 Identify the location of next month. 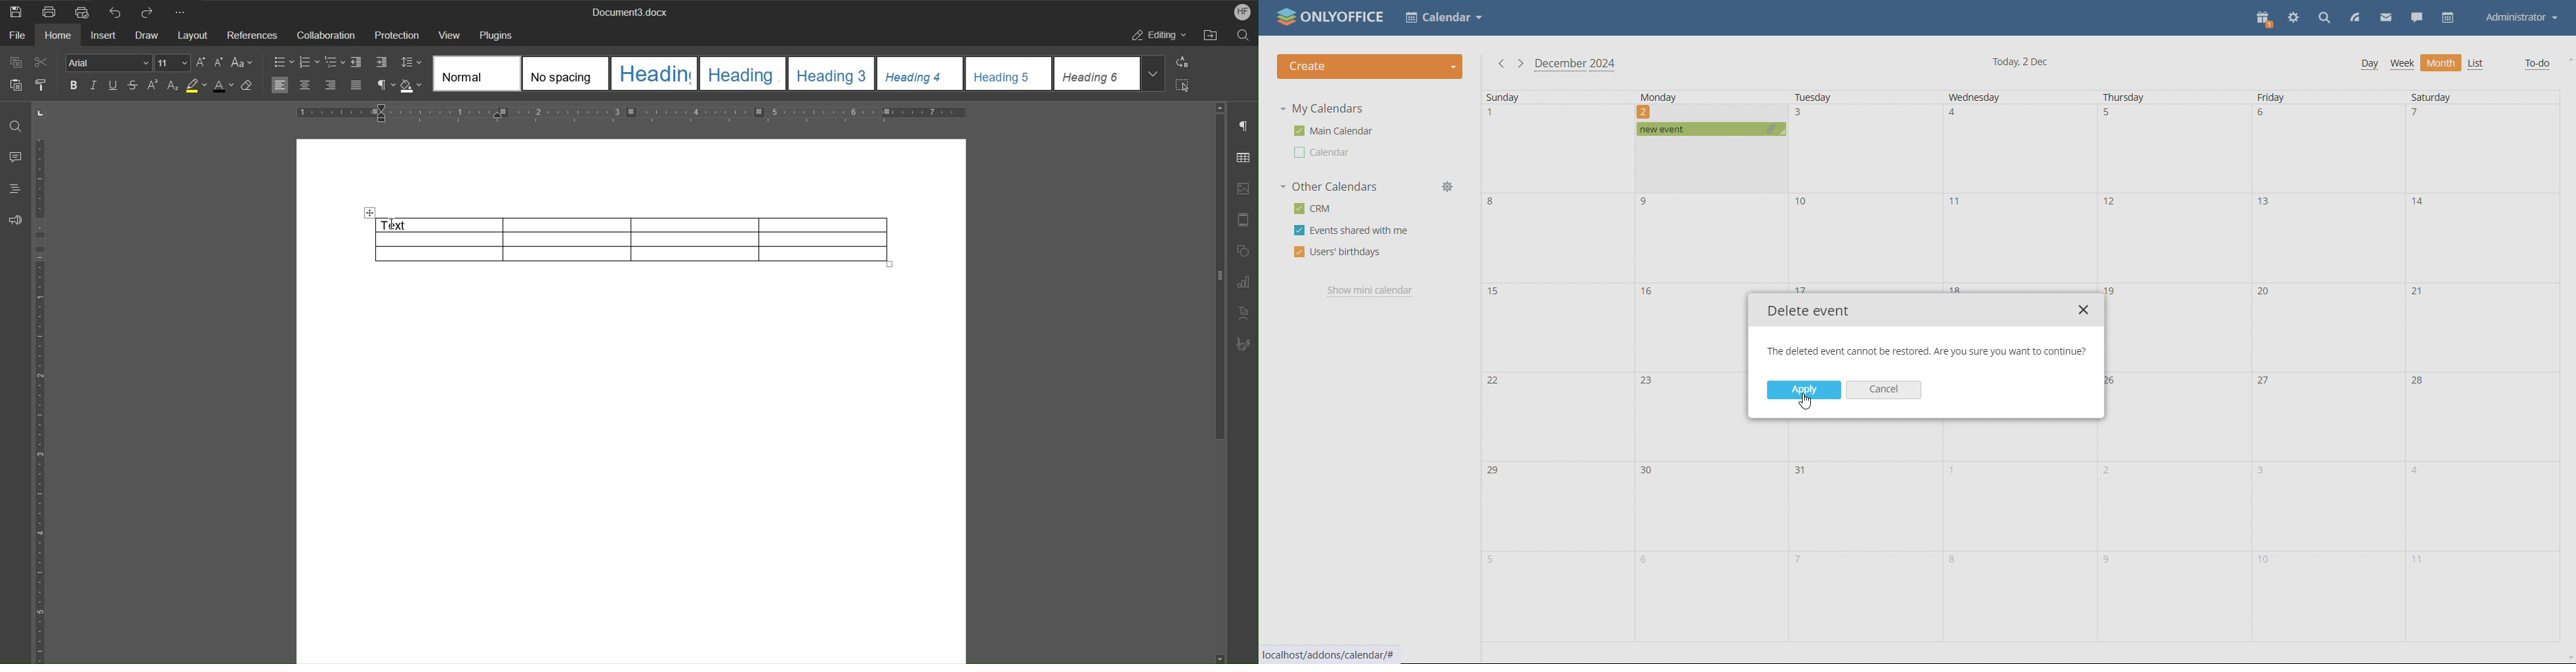
(1521, 64).